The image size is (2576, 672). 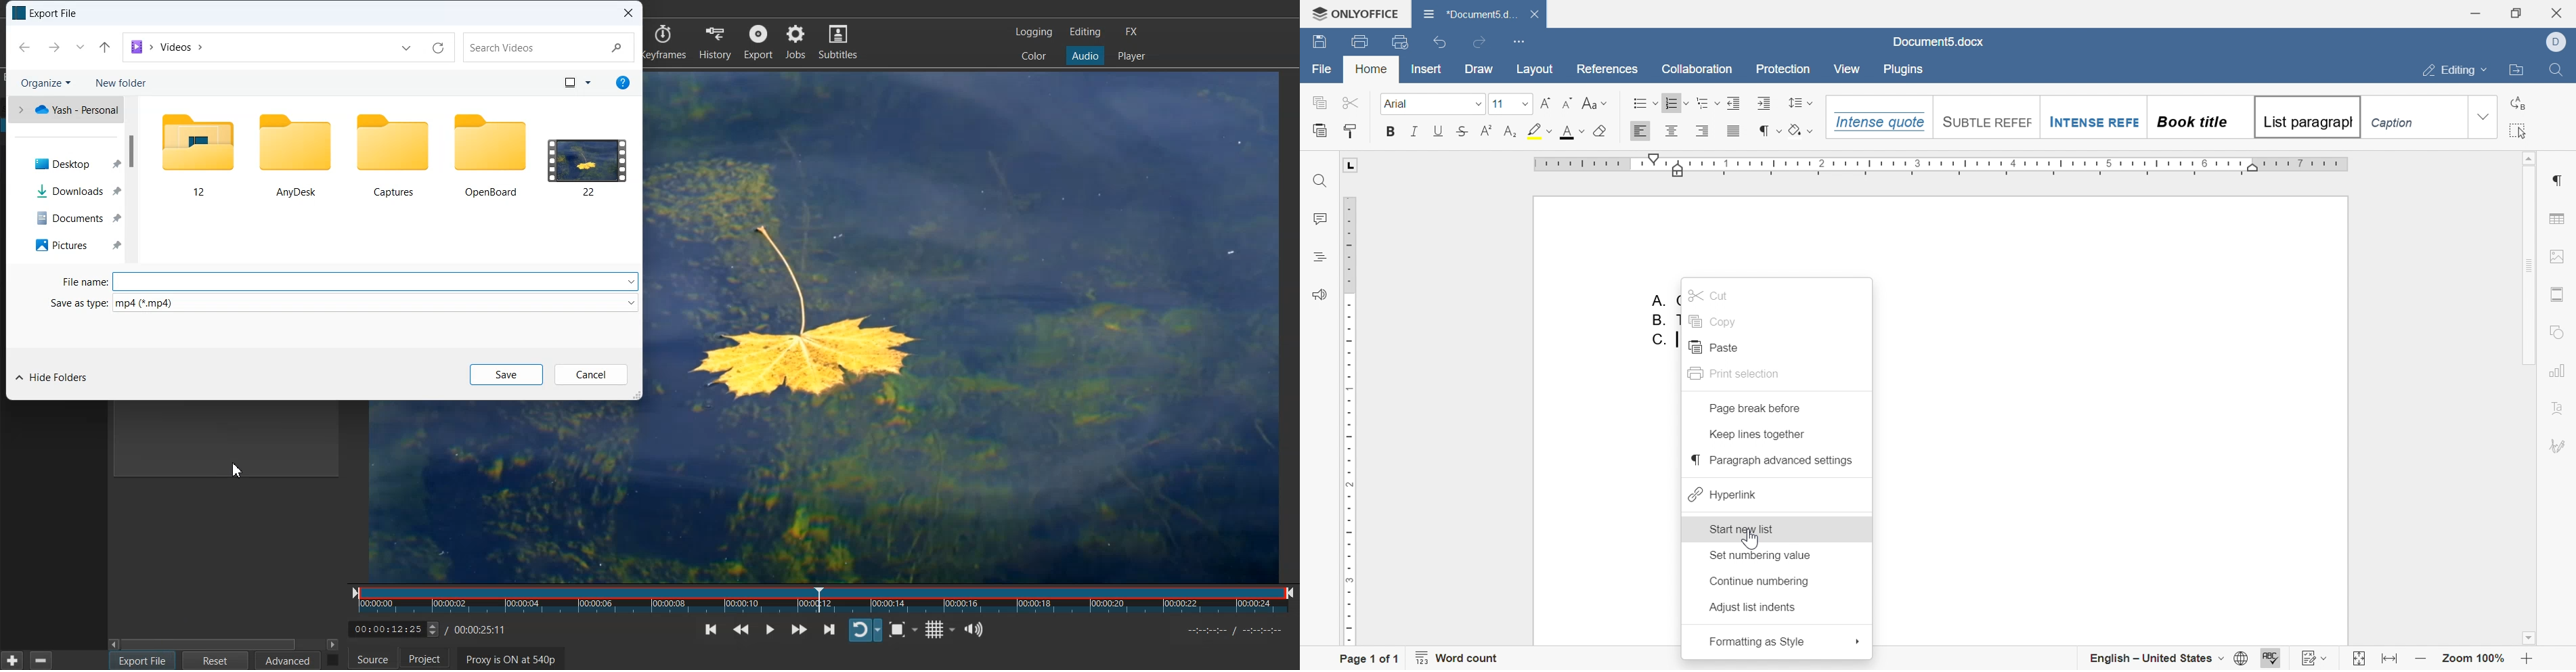 What do you see at coordinates (1735, 131) in the screenshot?
I see `Justified` at bounding box center [1735, 131].